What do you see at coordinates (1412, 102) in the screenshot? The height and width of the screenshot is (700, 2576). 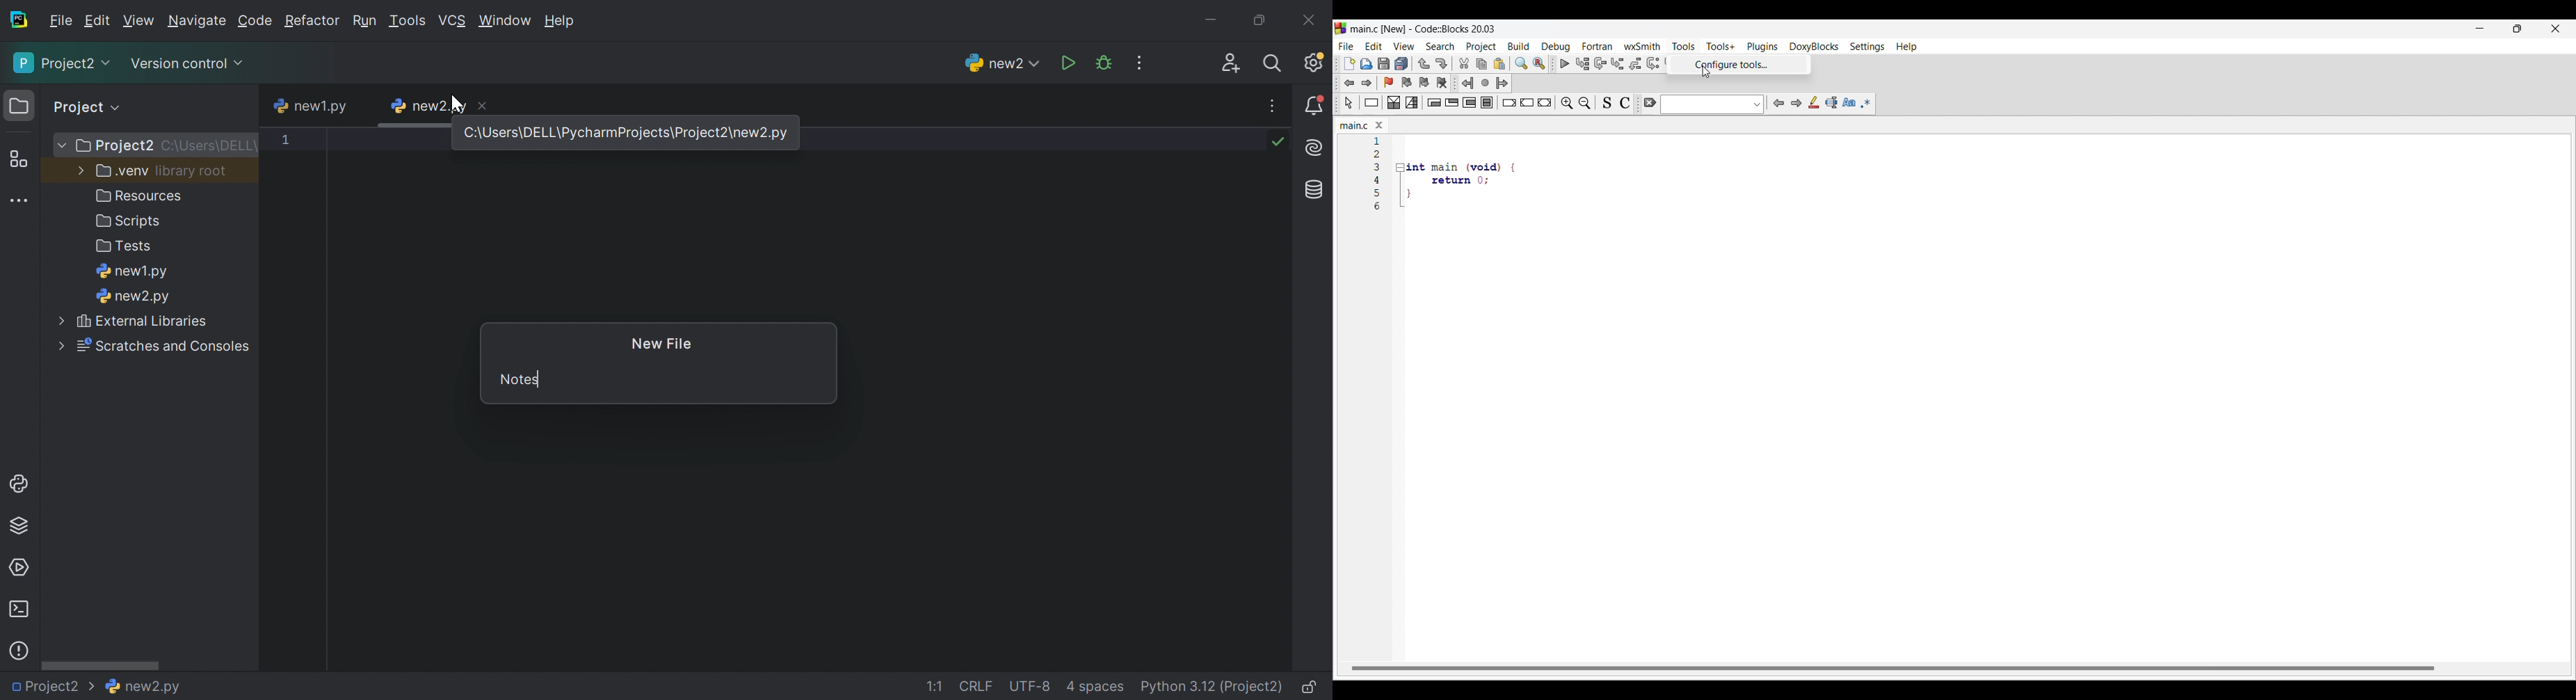 I see `Selection` at bounding box center [1412, 102].